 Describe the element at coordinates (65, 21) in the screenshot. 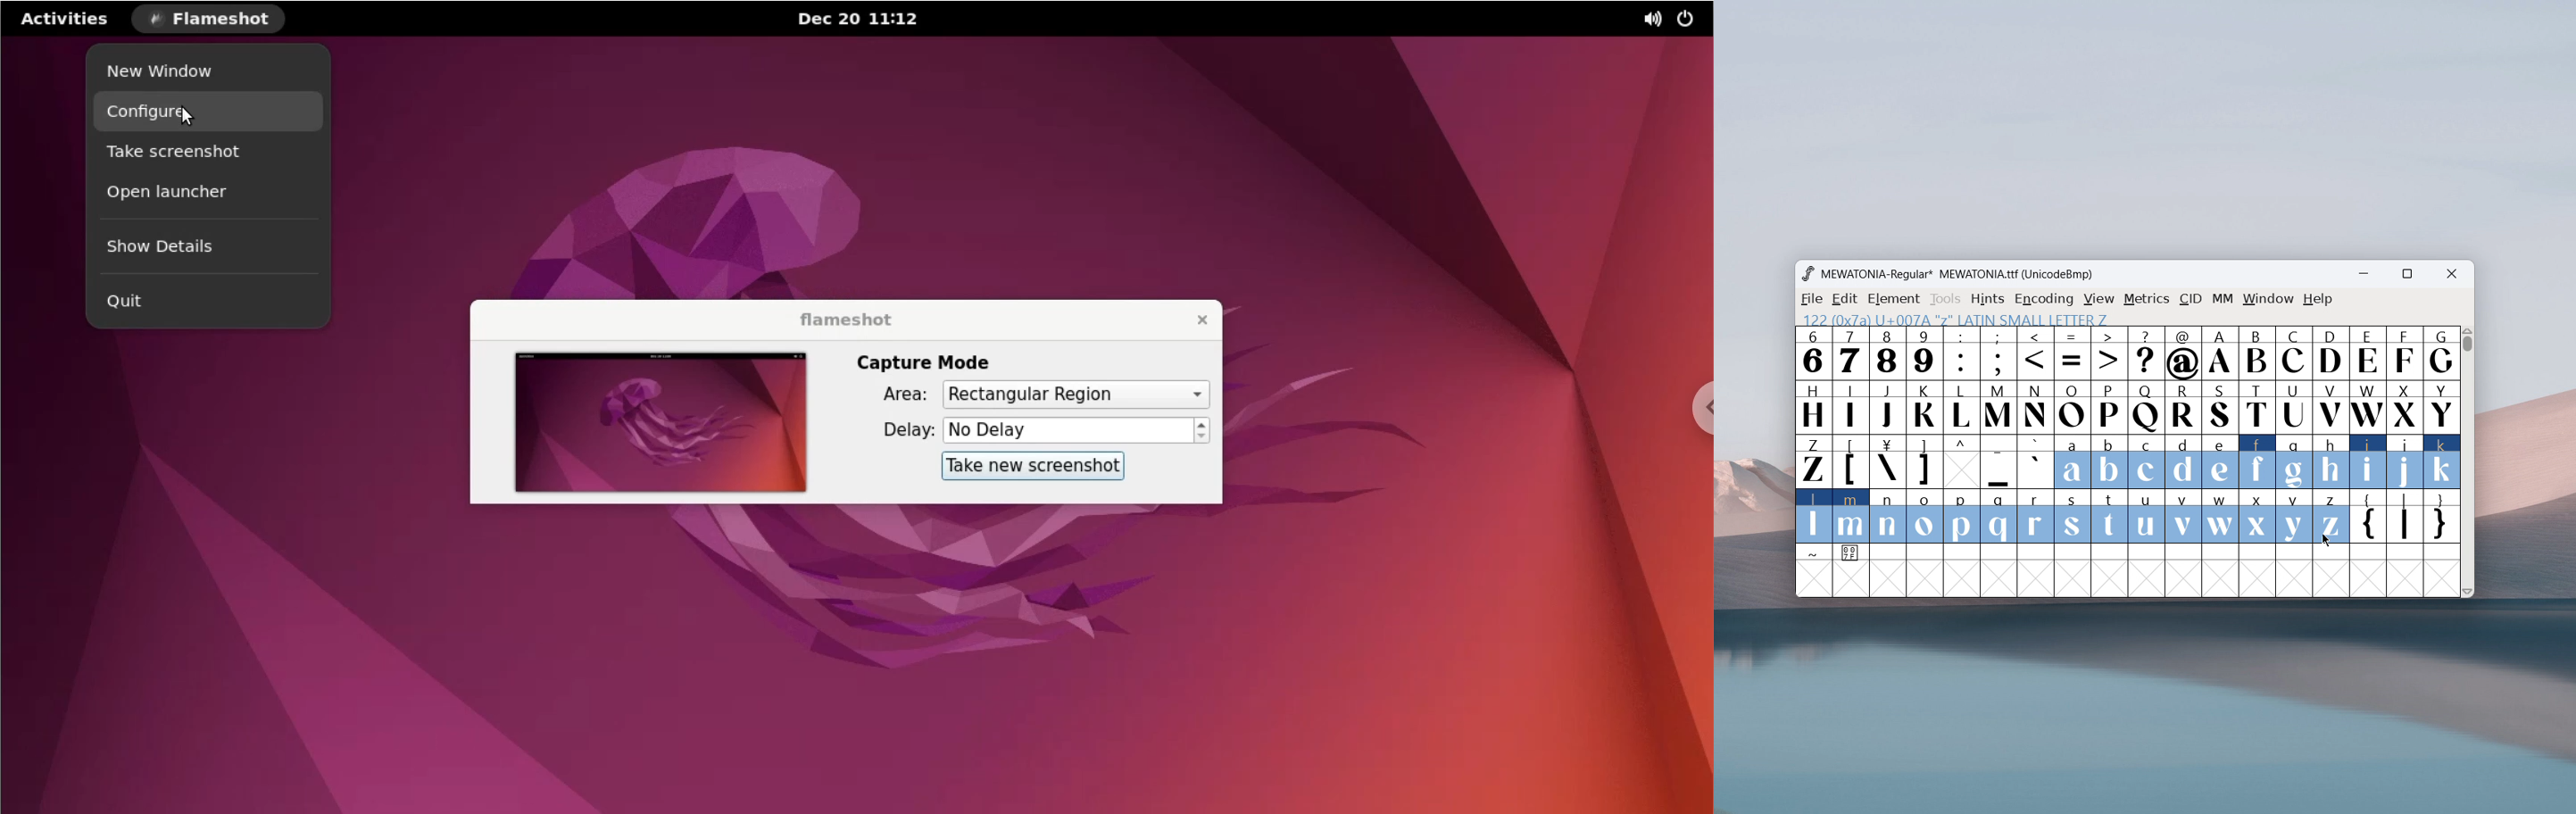

I see `activities` at that location.